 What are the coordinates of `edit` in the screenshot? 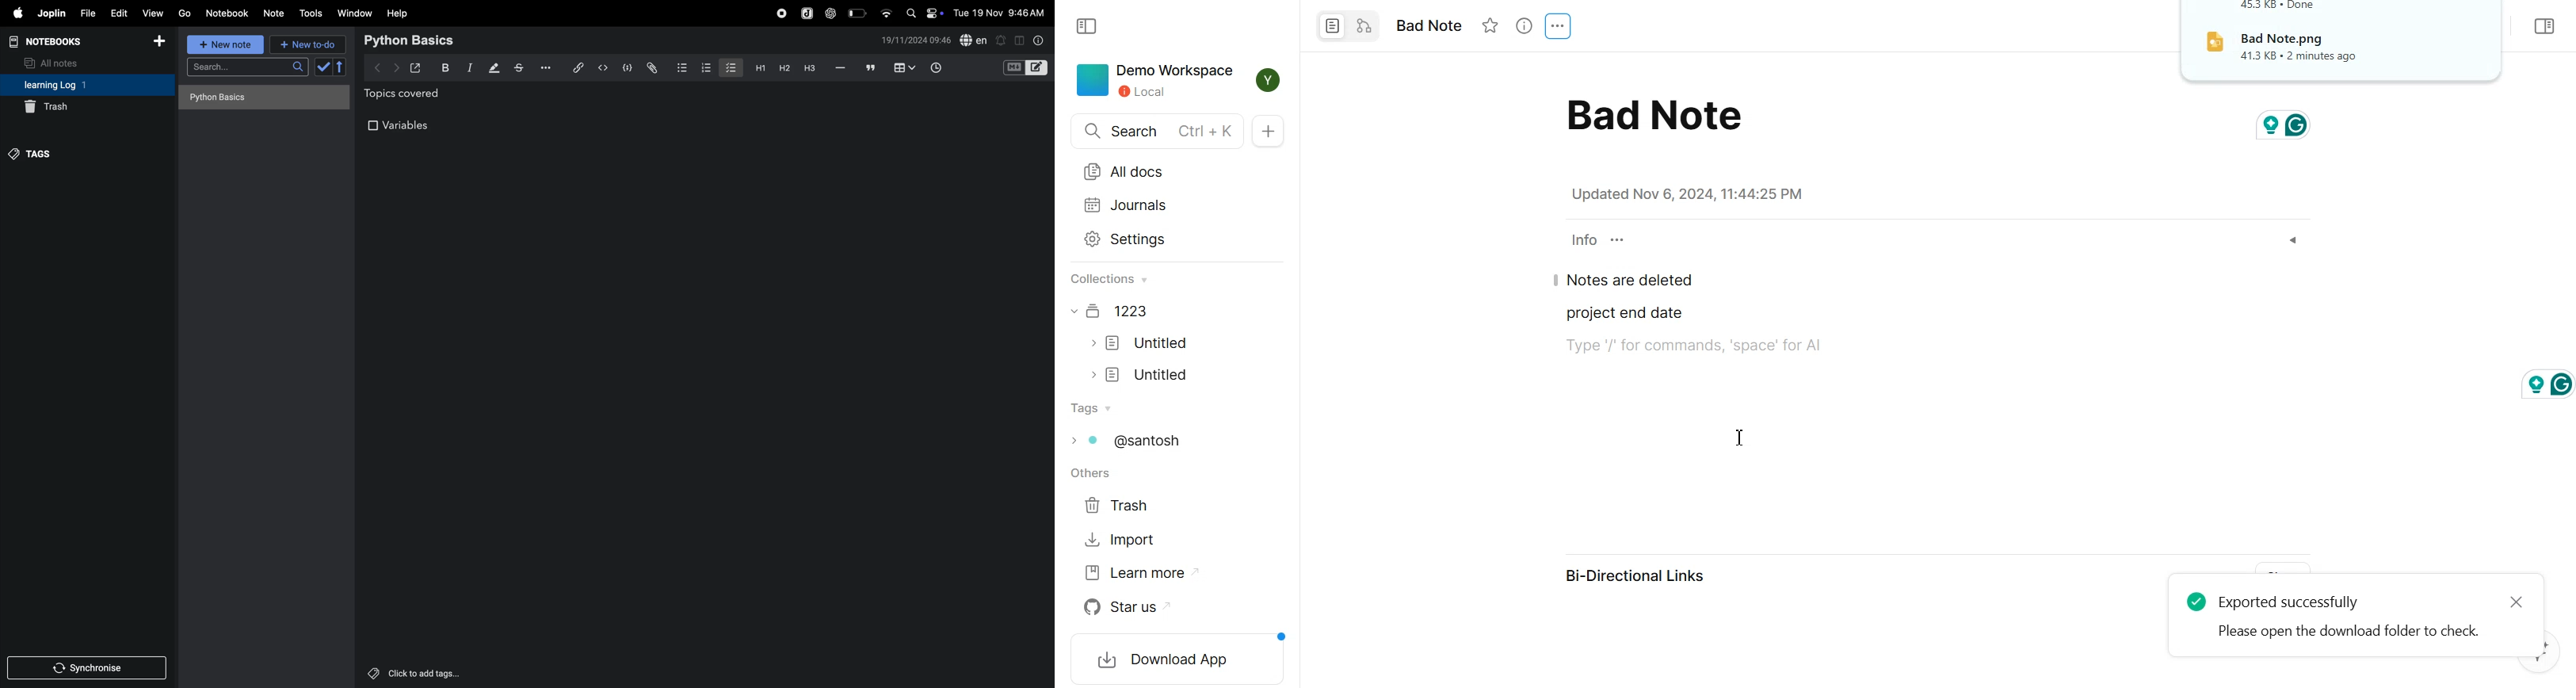 It's located at (118, 13).